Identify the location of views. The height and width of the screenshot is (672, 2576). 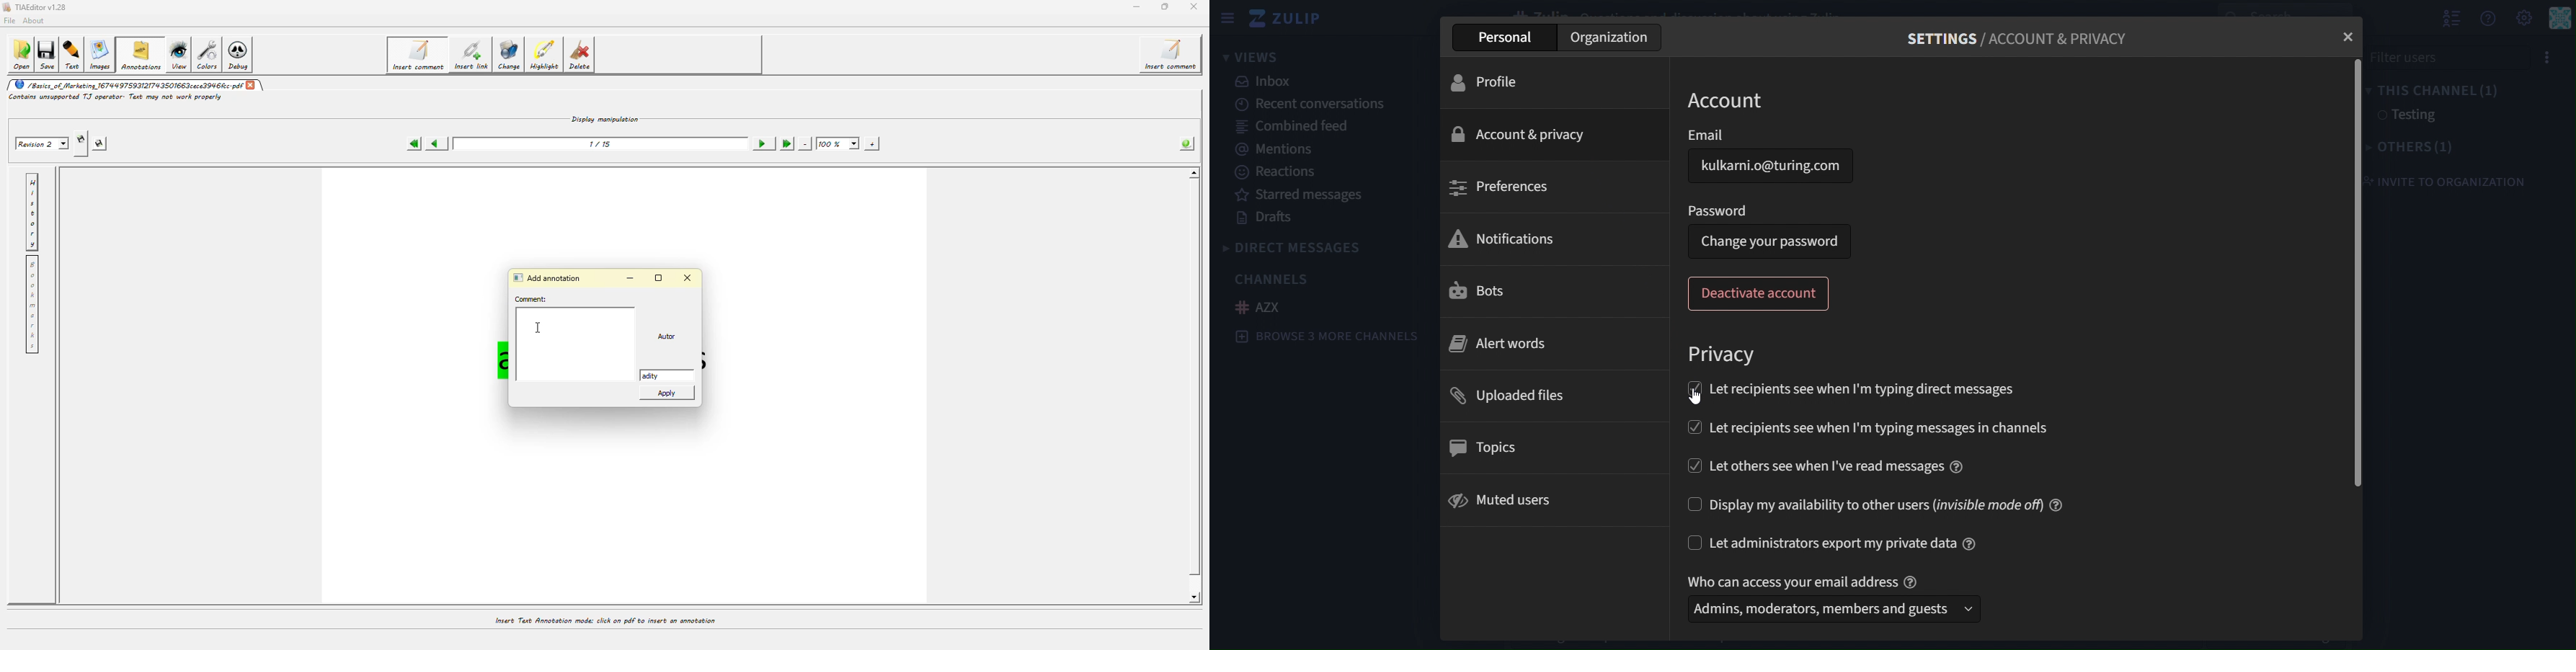
(1257, 57).